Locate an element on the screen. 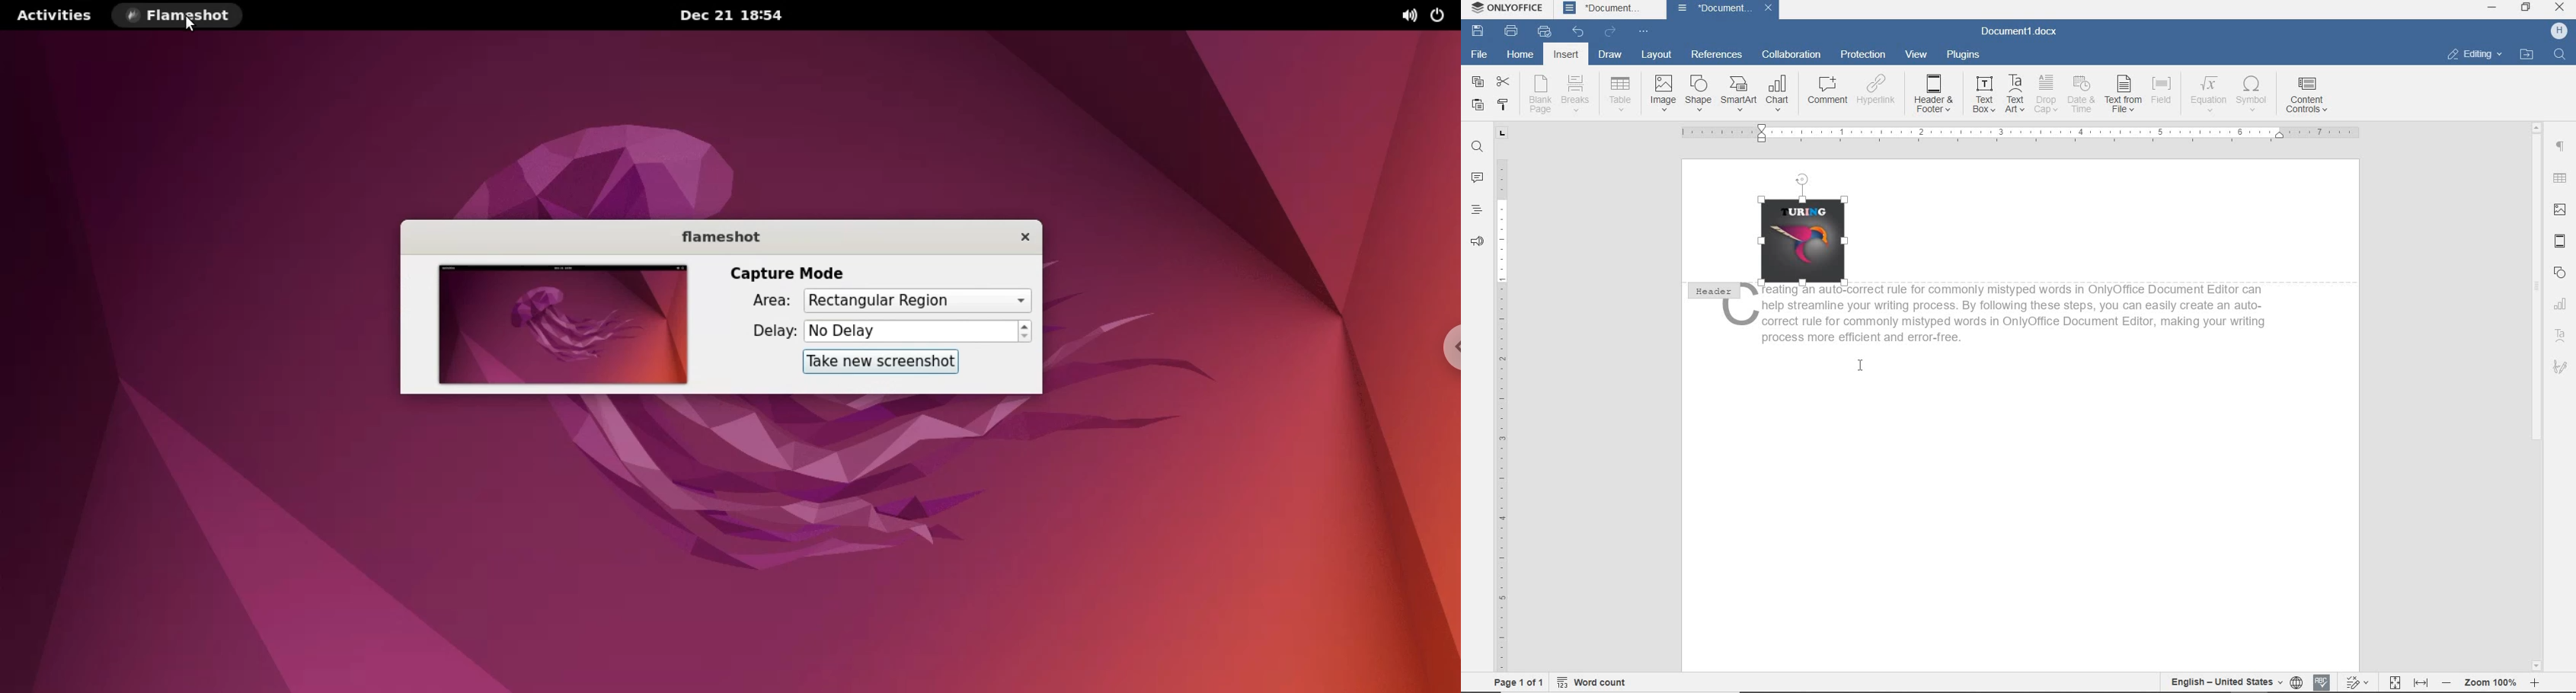 This screenshot has width=2576, height=700. maximize is located at coordinates (2526, 8).